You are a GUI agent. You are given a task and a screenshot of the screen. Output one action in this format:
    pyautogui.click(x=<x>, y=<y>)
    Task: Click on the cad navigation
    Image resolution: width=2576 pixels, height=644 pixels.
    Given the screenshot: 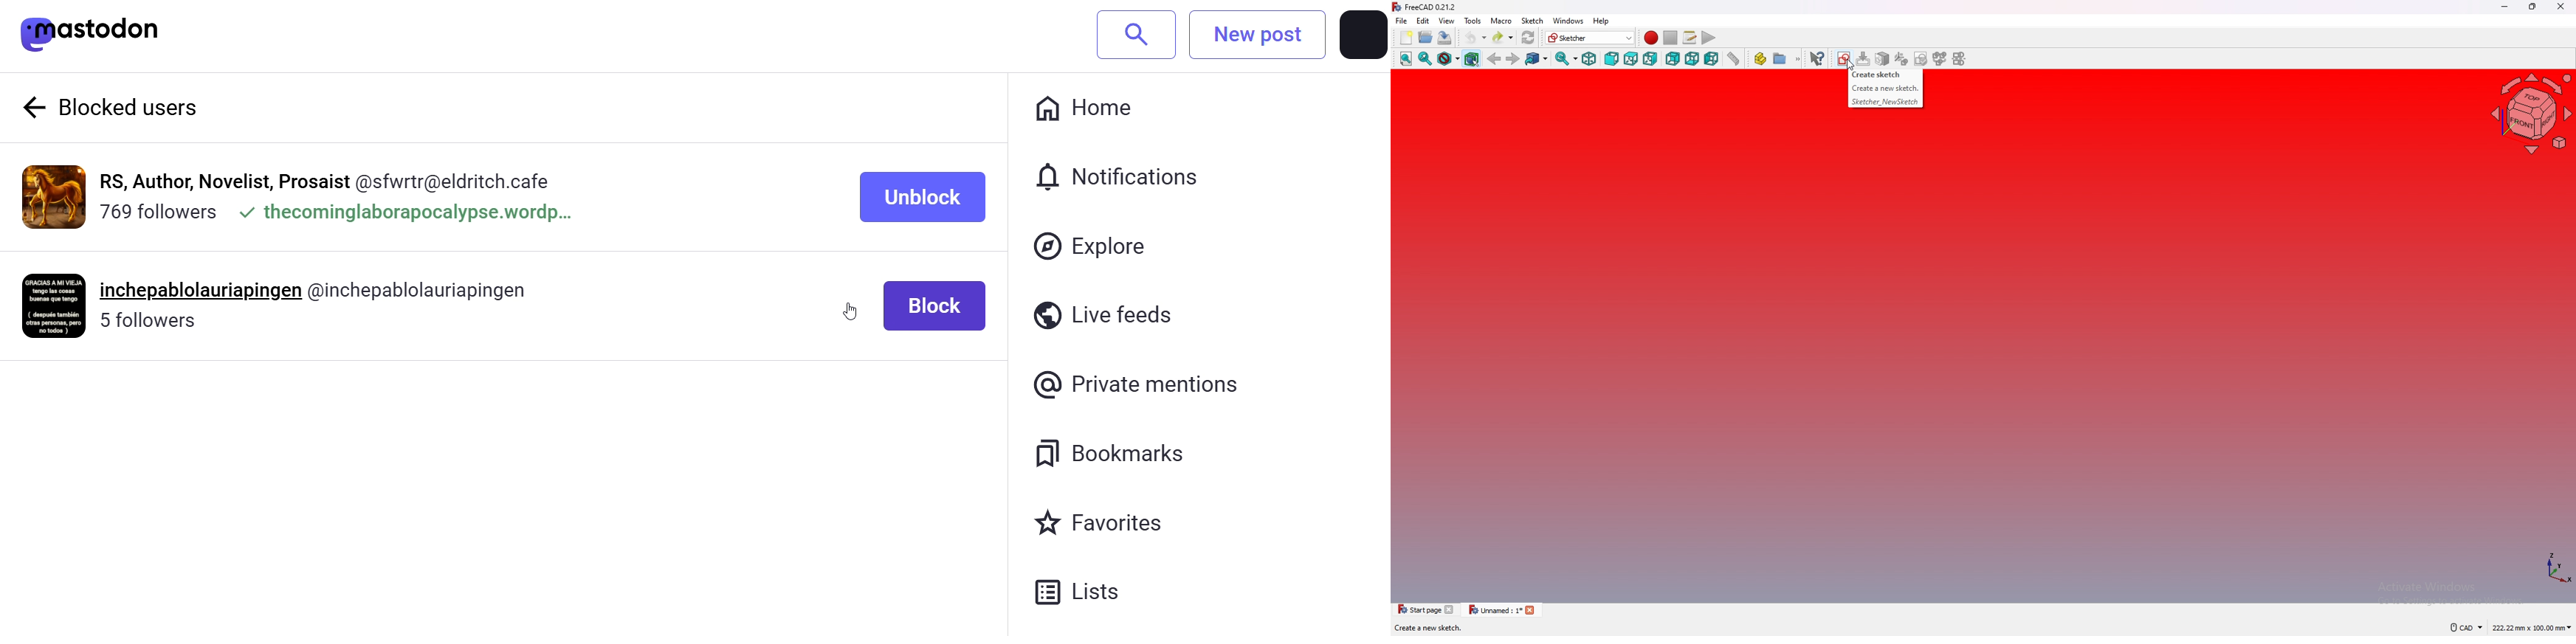 What is the action you would take?
    pyautogui.click(x=2467, y=627)
    